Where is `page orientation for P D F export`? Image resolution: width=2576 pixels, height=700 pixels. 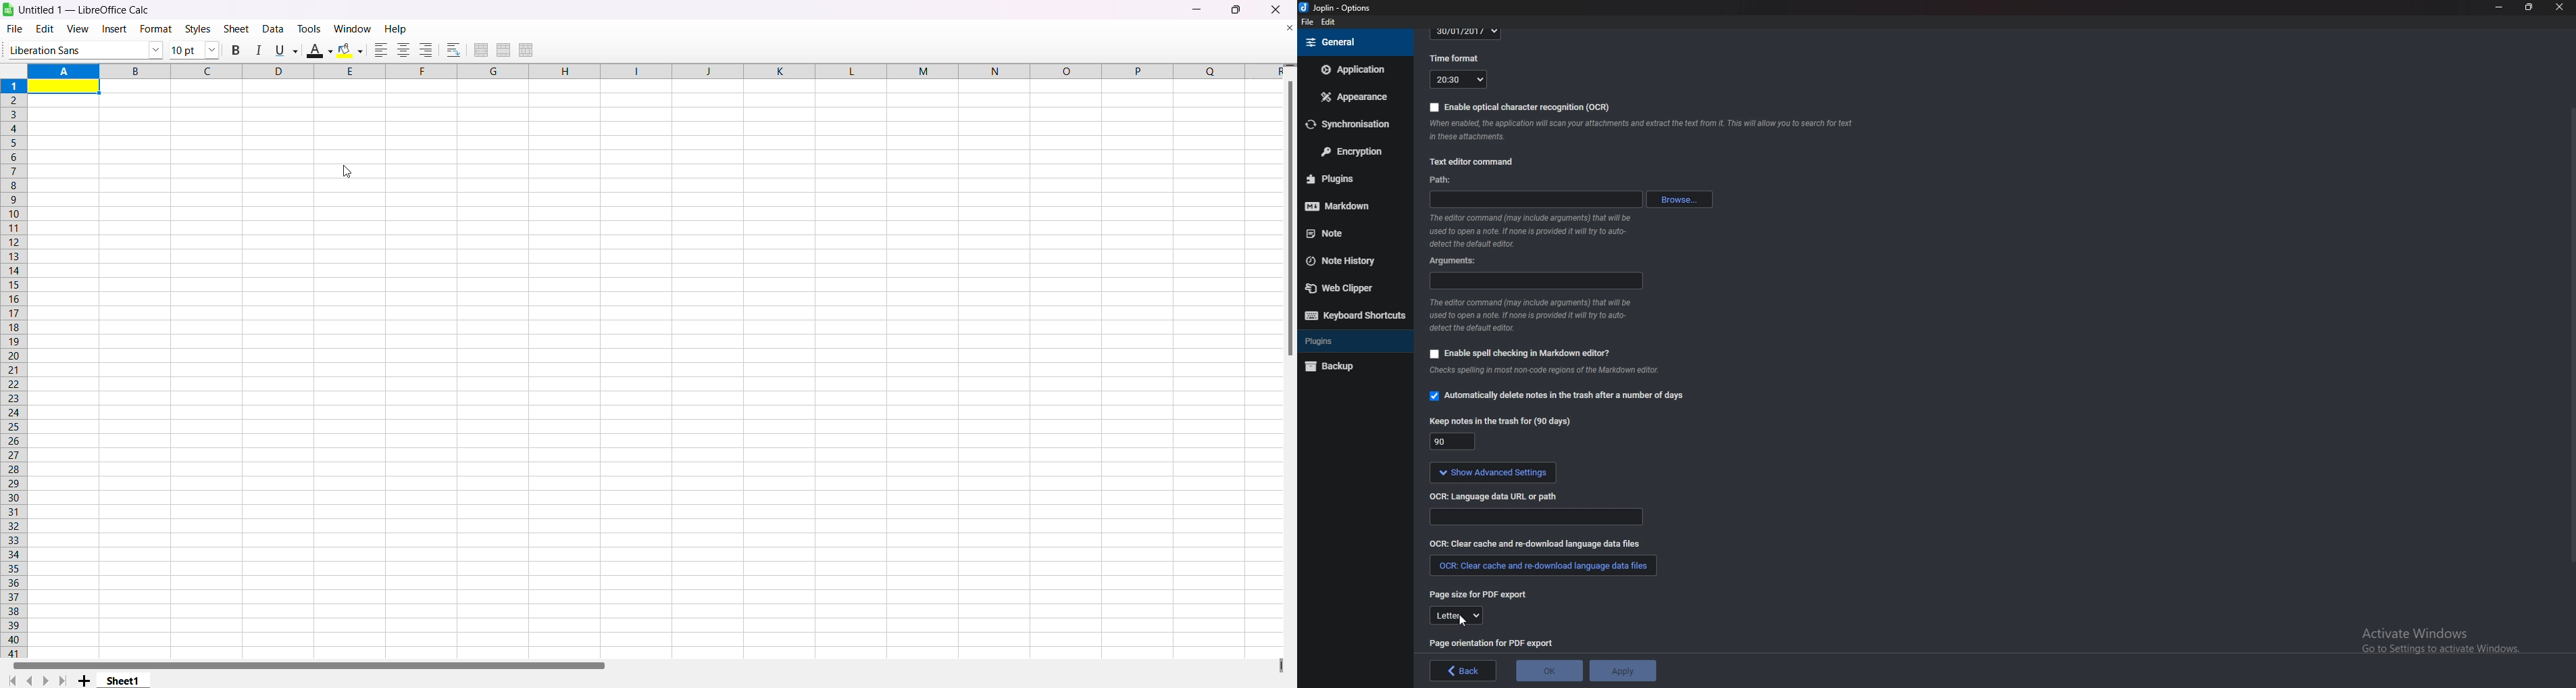
page orientation for P D F export is located at coordinates (1494, 642).